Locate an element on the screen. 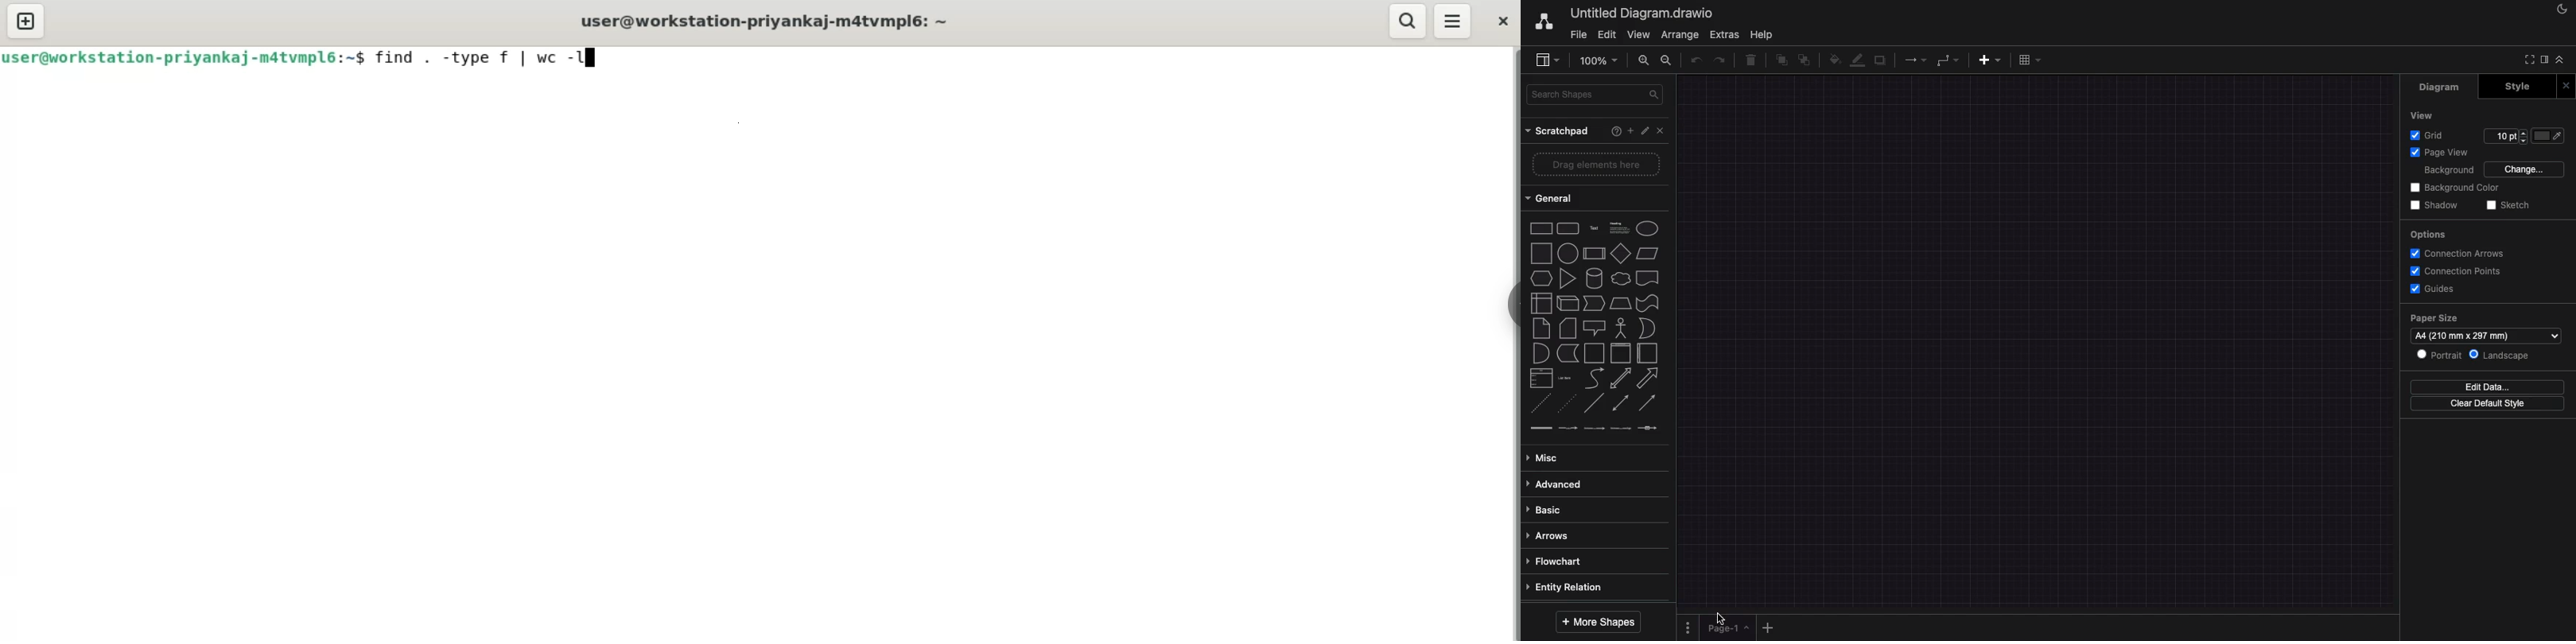  style is located at coordinates (2520, 87).